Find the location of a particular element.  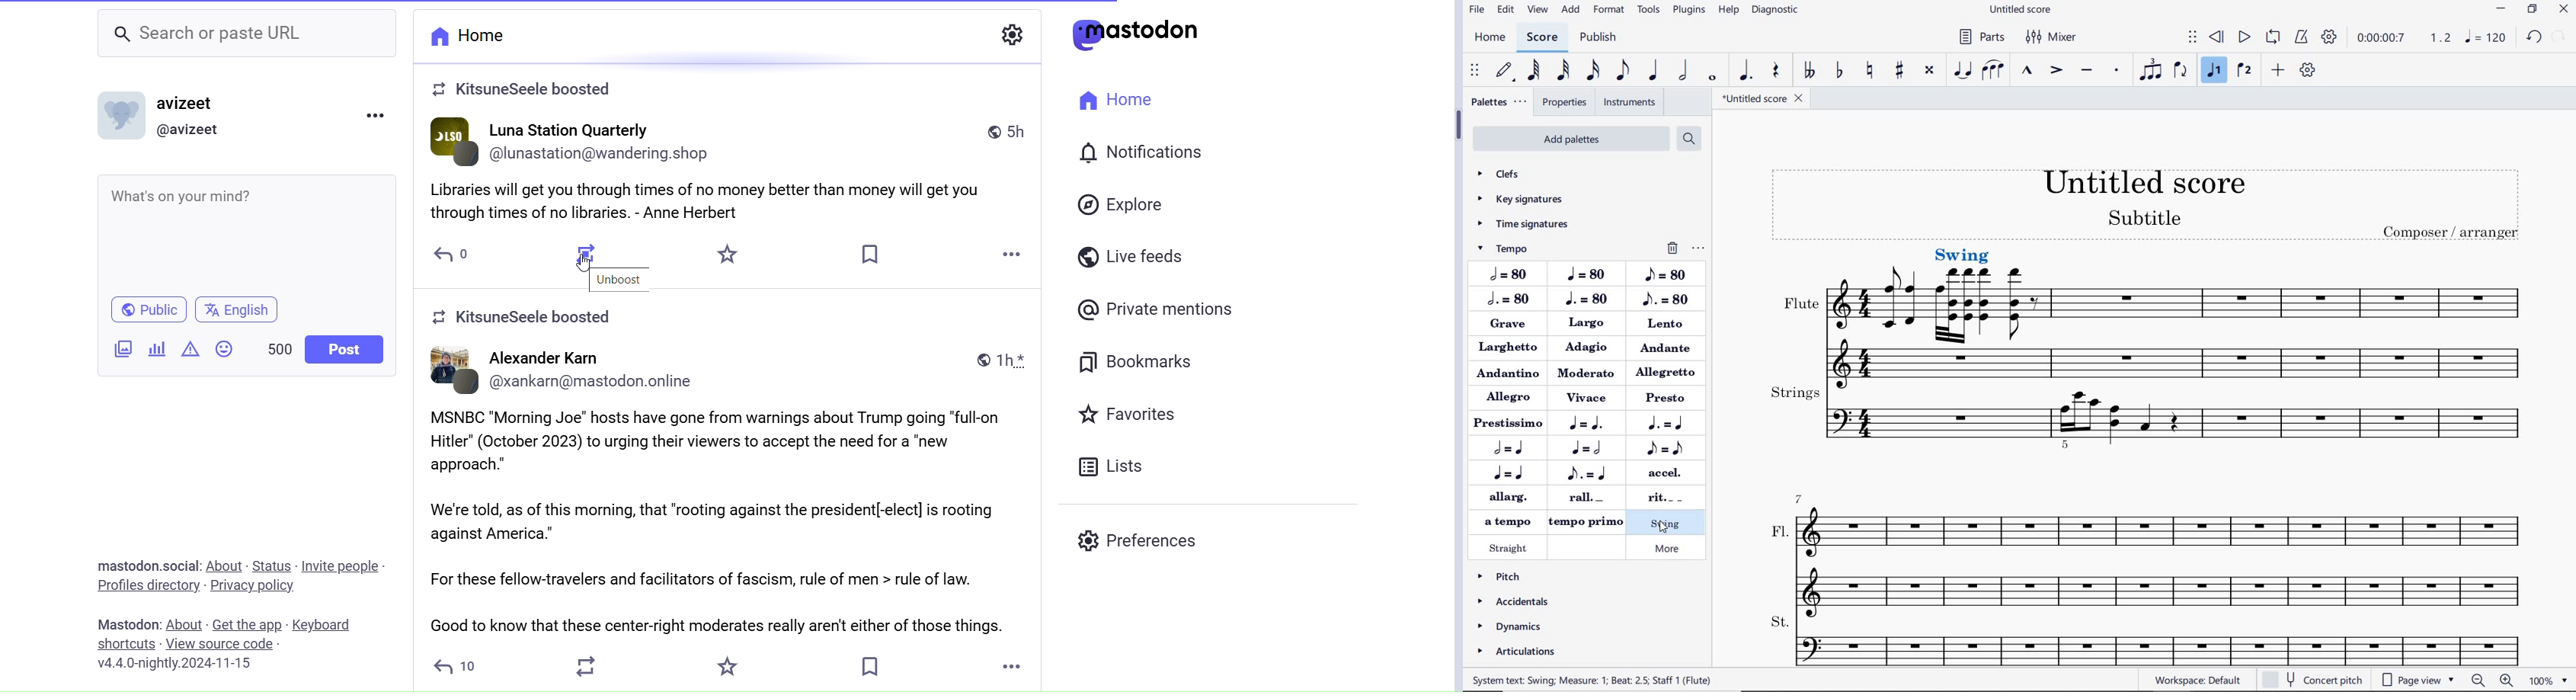

Public is located at coordinates (147, 310).